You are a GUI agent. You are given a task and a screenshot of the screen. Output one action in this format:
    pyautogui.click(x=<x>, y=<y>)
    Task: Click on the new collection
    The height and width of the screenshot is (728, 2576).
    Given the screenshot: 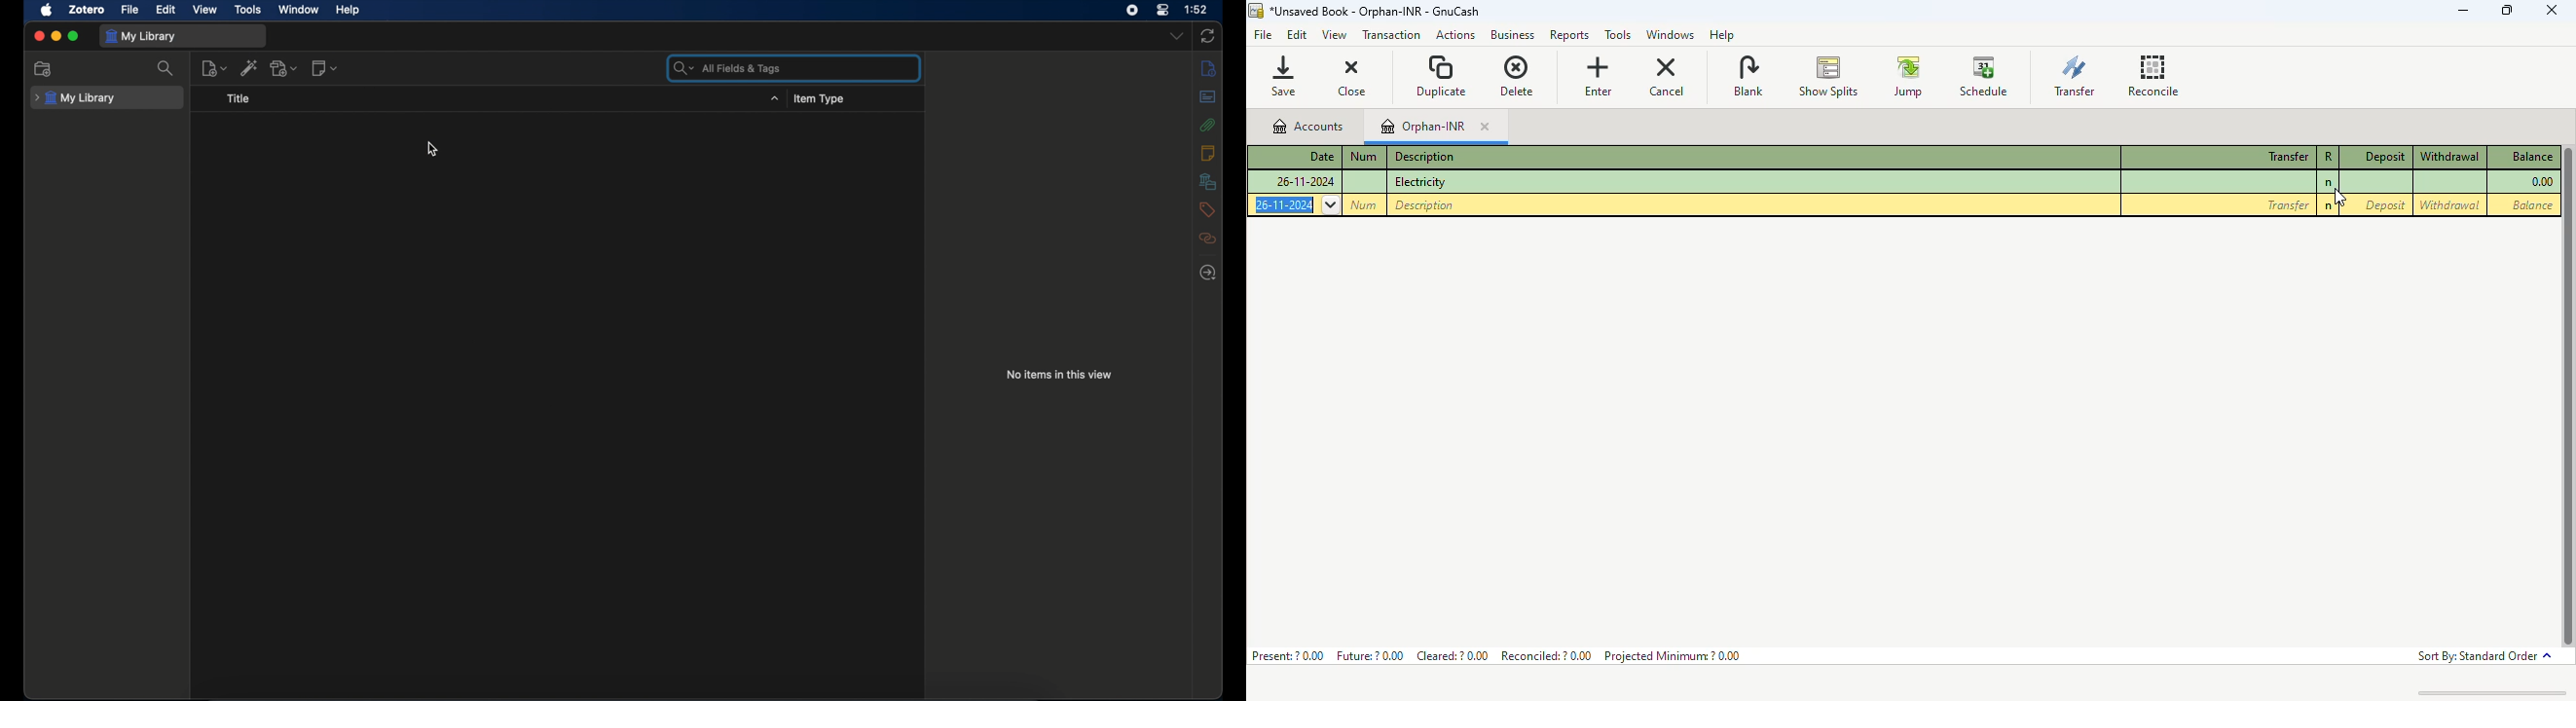 What is the action you would take?
    pyautogui.click(x=43, y=69)
    